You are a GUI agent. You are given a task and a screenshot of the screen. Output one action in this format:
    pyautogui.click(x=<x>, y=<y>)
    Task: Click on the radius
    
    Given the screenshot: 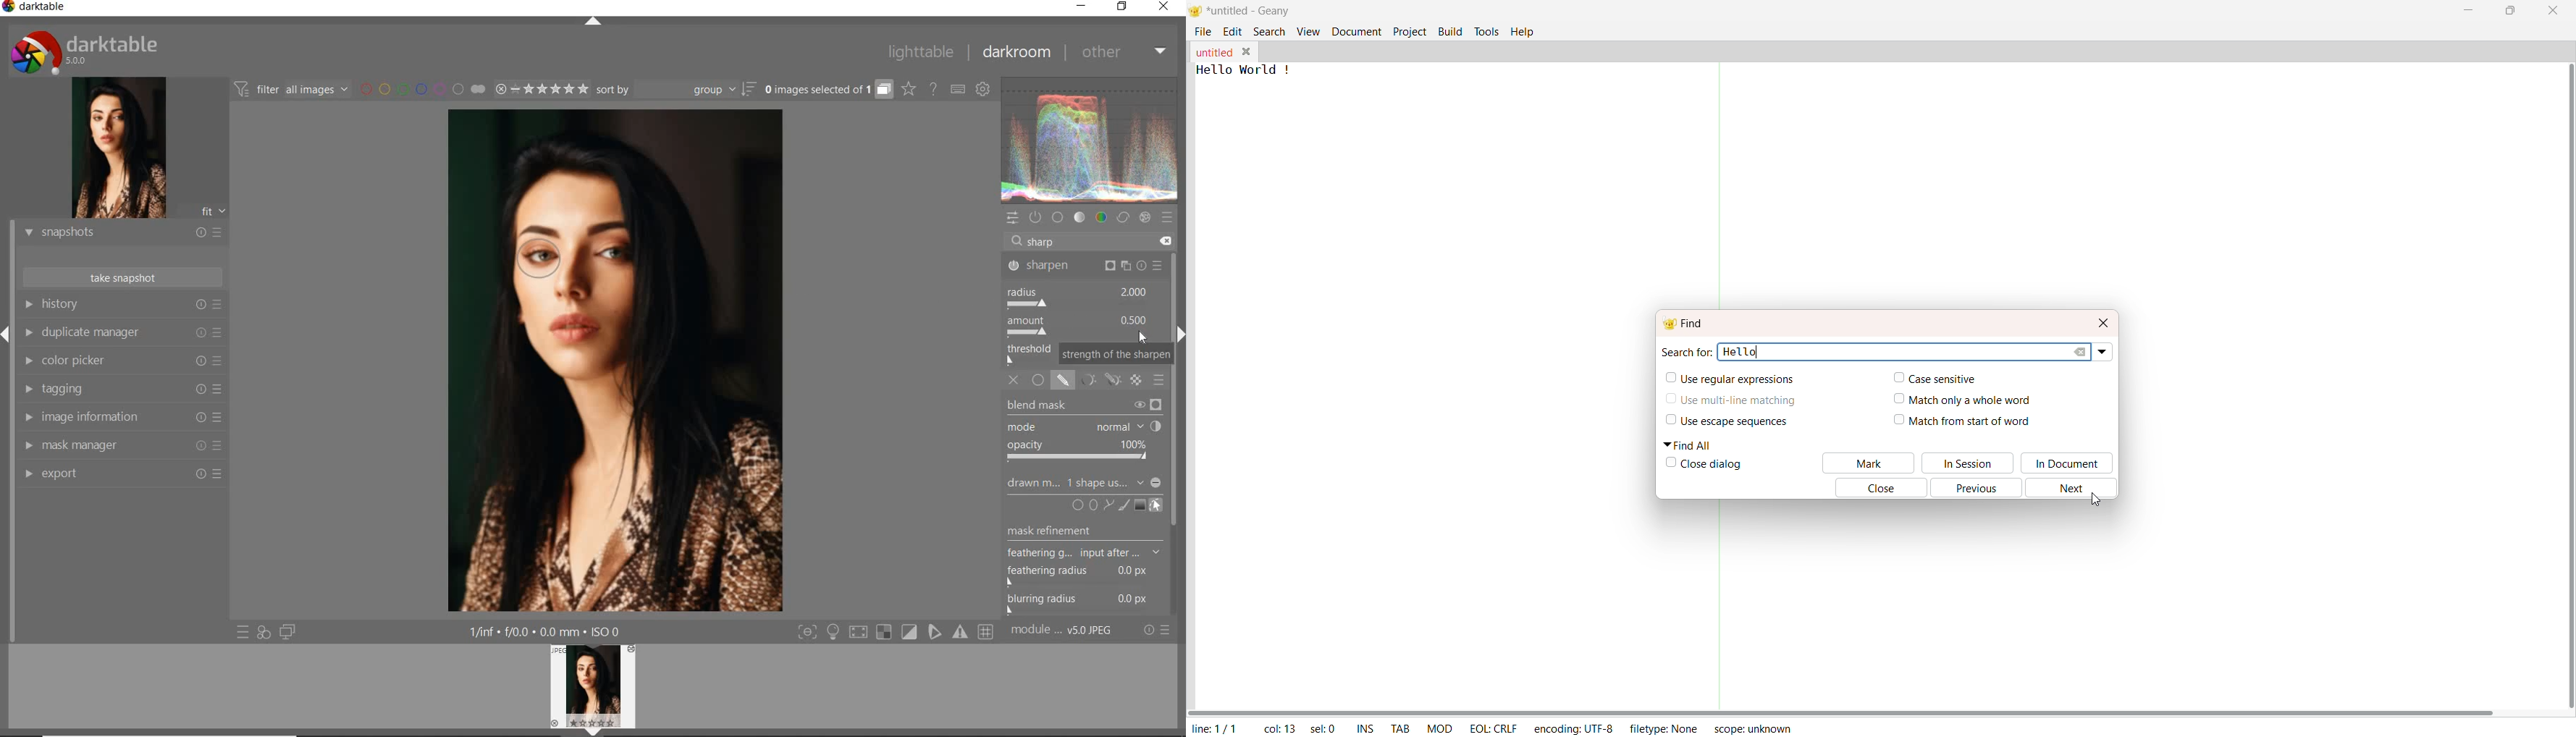 What is the action you would take?
    pyautogui.click(x=1082, y=297)
    